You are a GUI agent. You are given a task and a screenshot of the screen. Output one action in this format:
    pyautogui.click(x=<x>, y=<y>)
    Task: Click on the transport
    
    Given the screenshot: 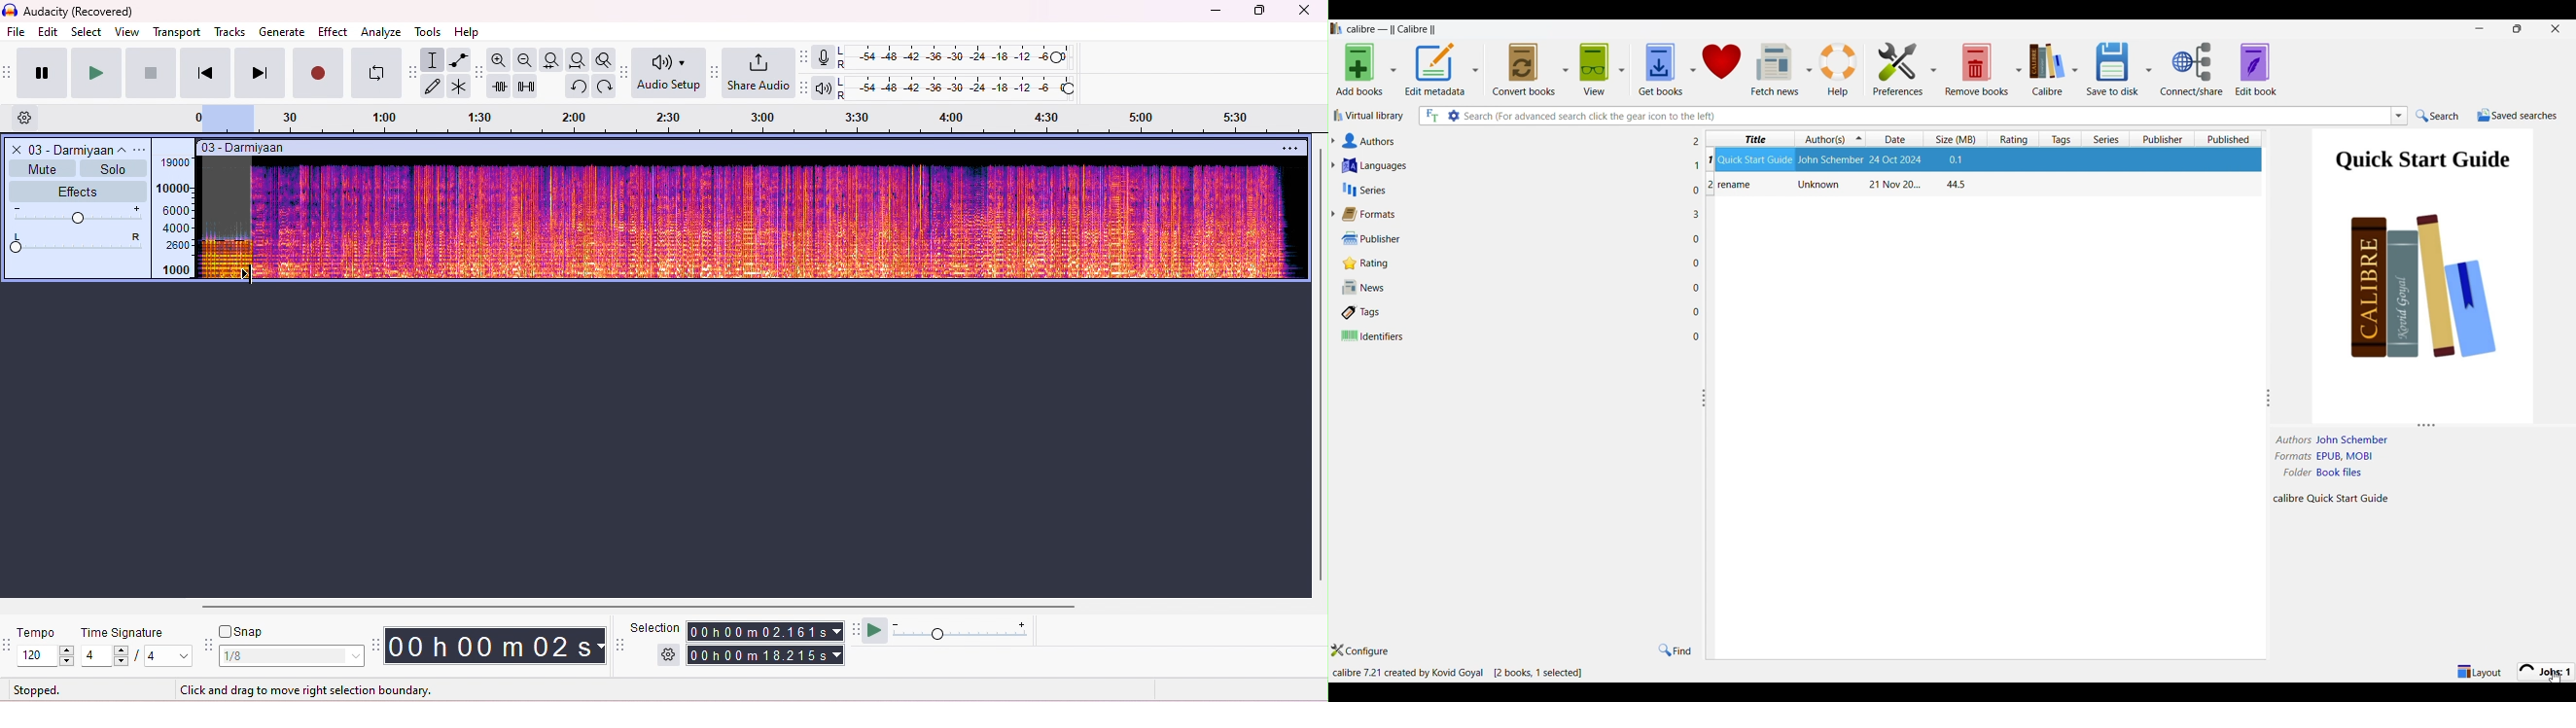 What is the action you would take?
    pyautogui.click(x=177, y=33)
    